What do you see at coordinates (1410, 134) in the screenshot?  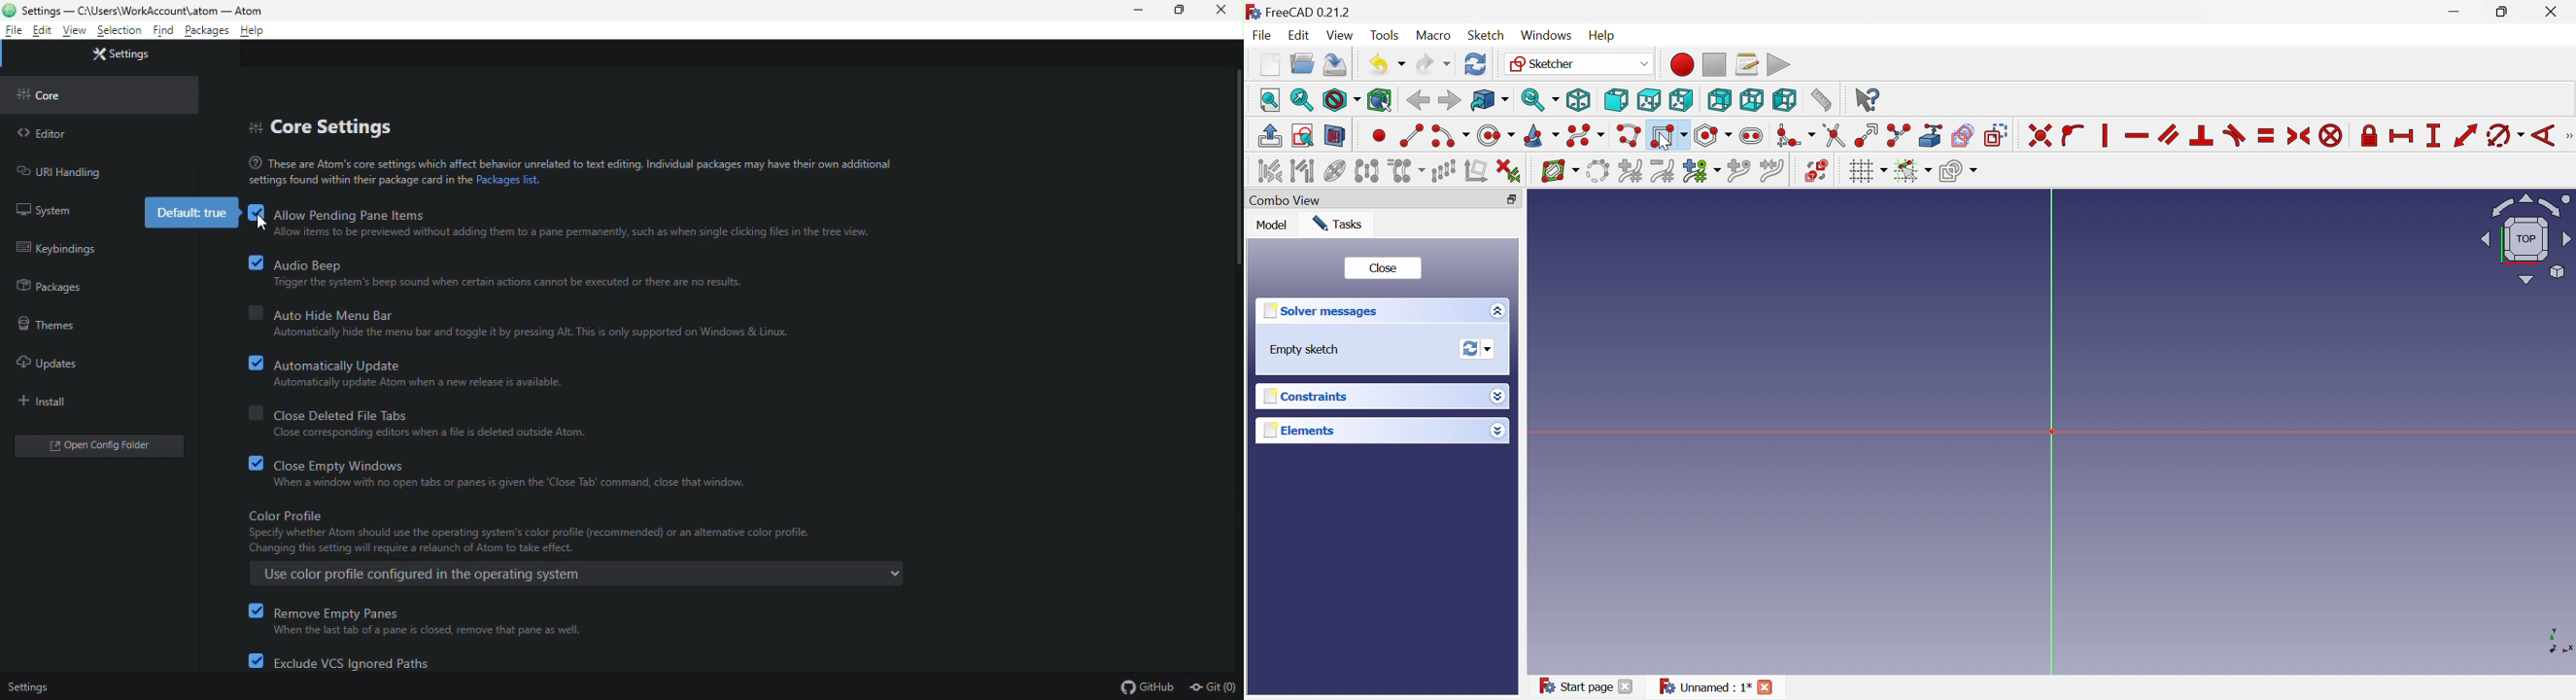 I see `Create line` at bounding box center [1410, 134].